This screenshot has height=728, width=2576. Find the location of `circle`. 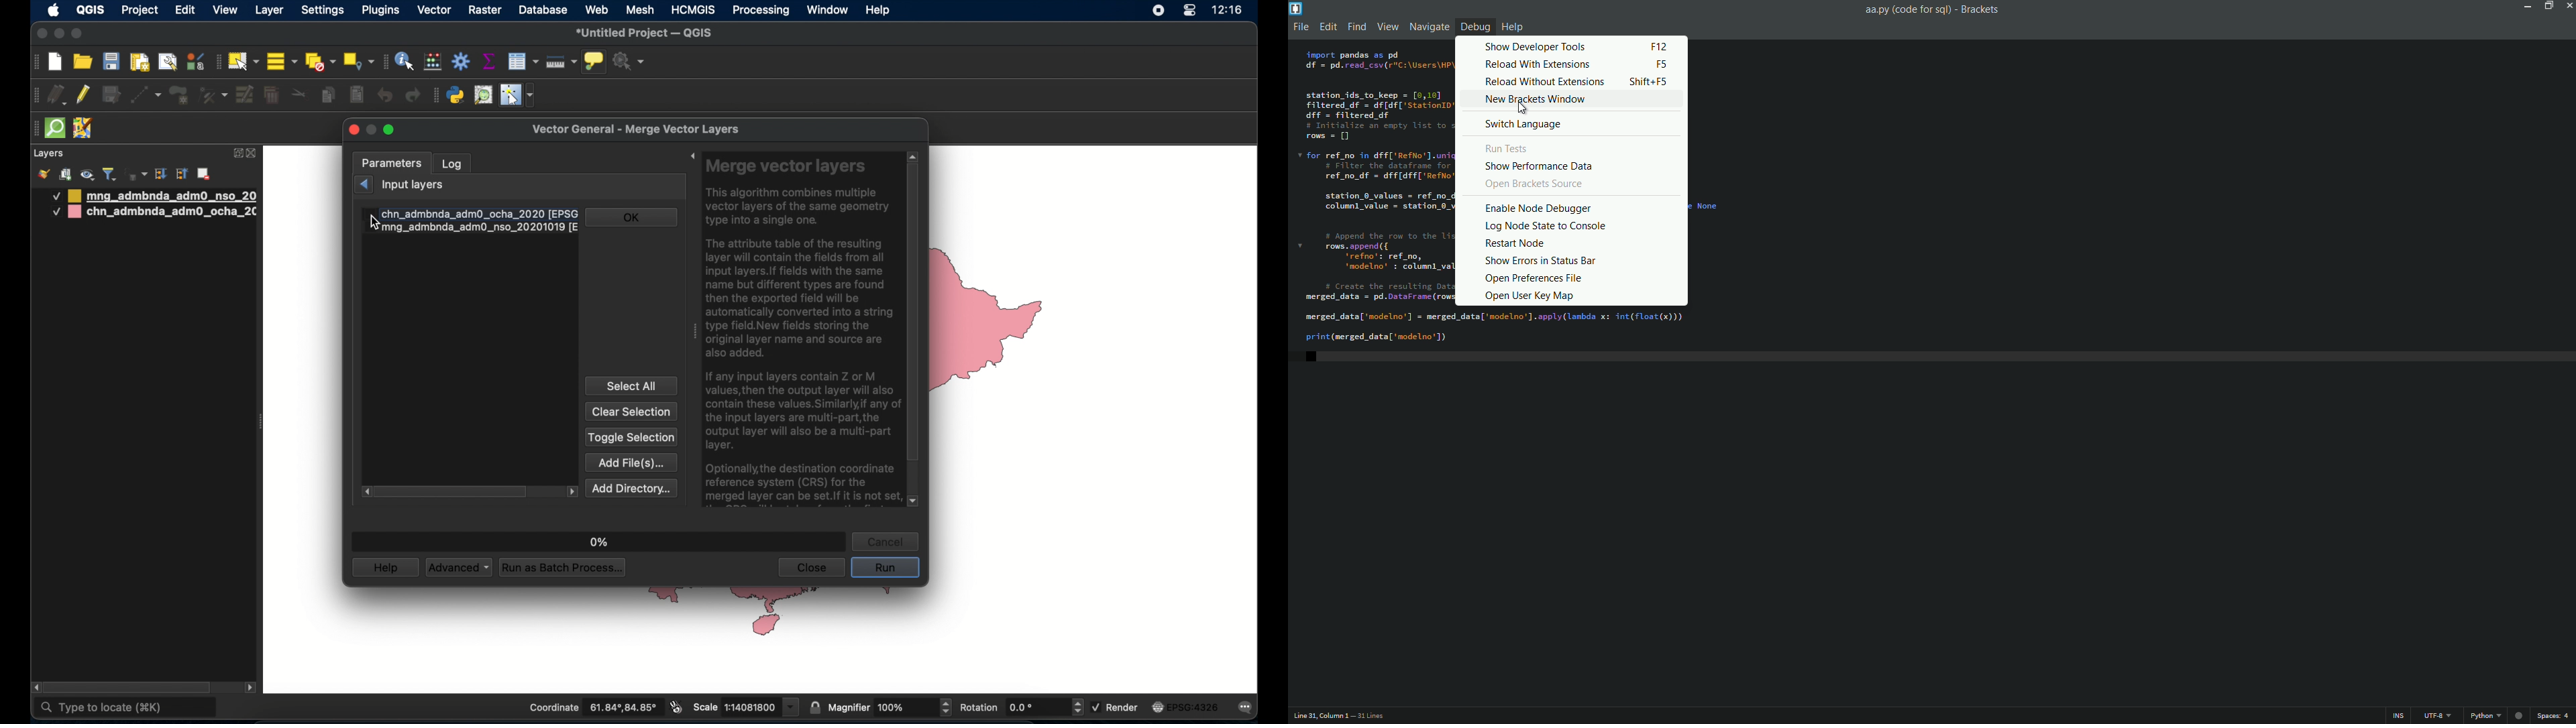

circle is located at coordinates (2519, 715).